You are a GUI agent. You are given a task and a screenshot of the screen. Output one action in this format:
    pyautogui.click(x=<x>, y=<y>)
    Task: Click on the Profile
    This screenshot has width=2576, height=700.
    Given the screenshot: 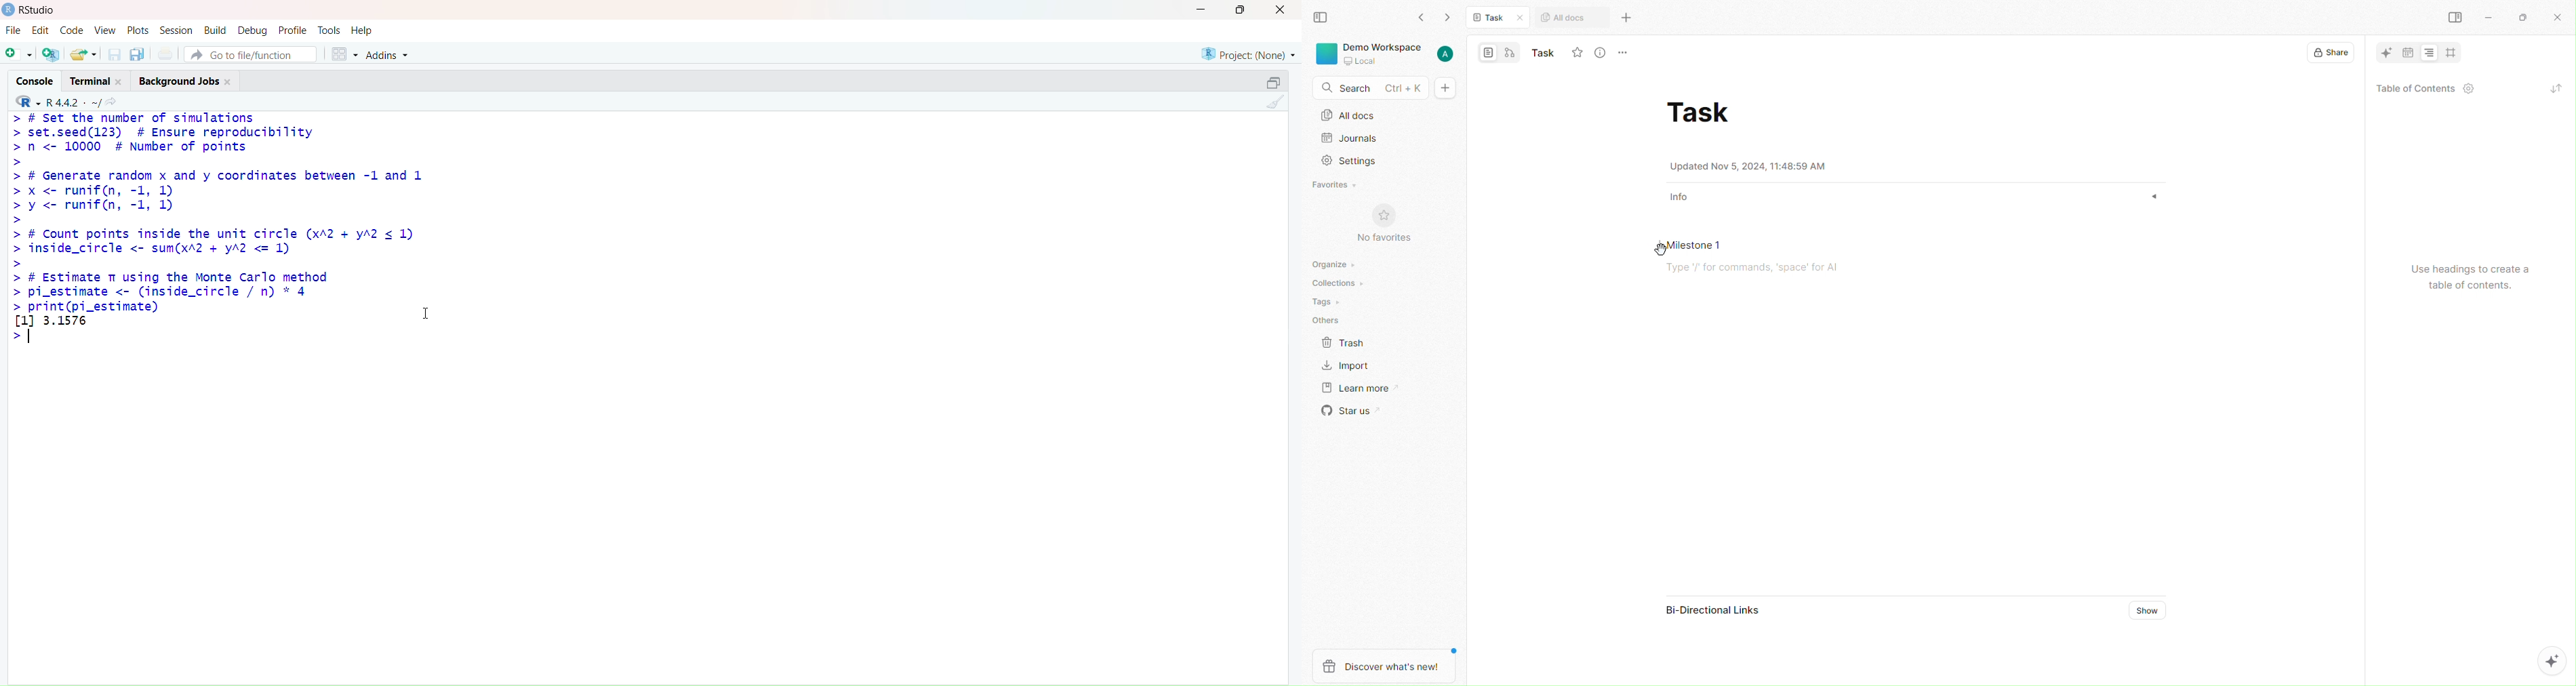 What is the action you would take?
    pyautogui.click(x=295, y=28)
    